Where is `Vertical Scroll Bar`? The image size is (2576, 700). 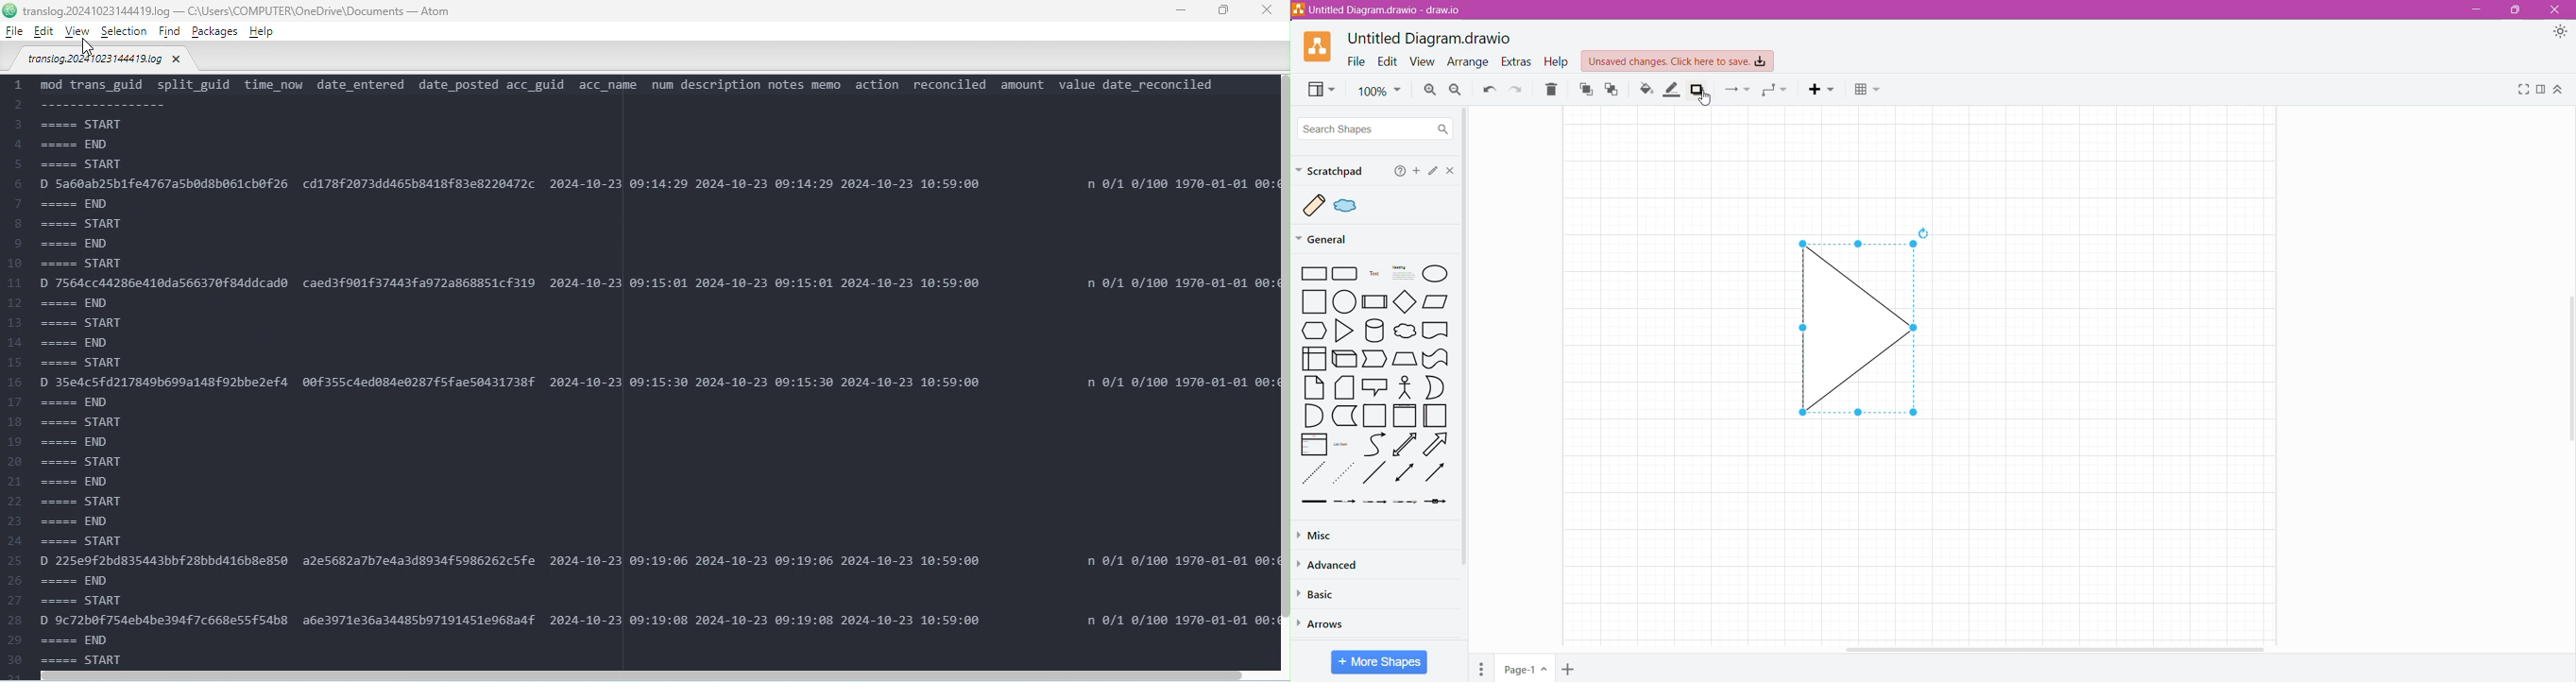
Vertical Scroll Bar is located at coordinates (2569, 370).